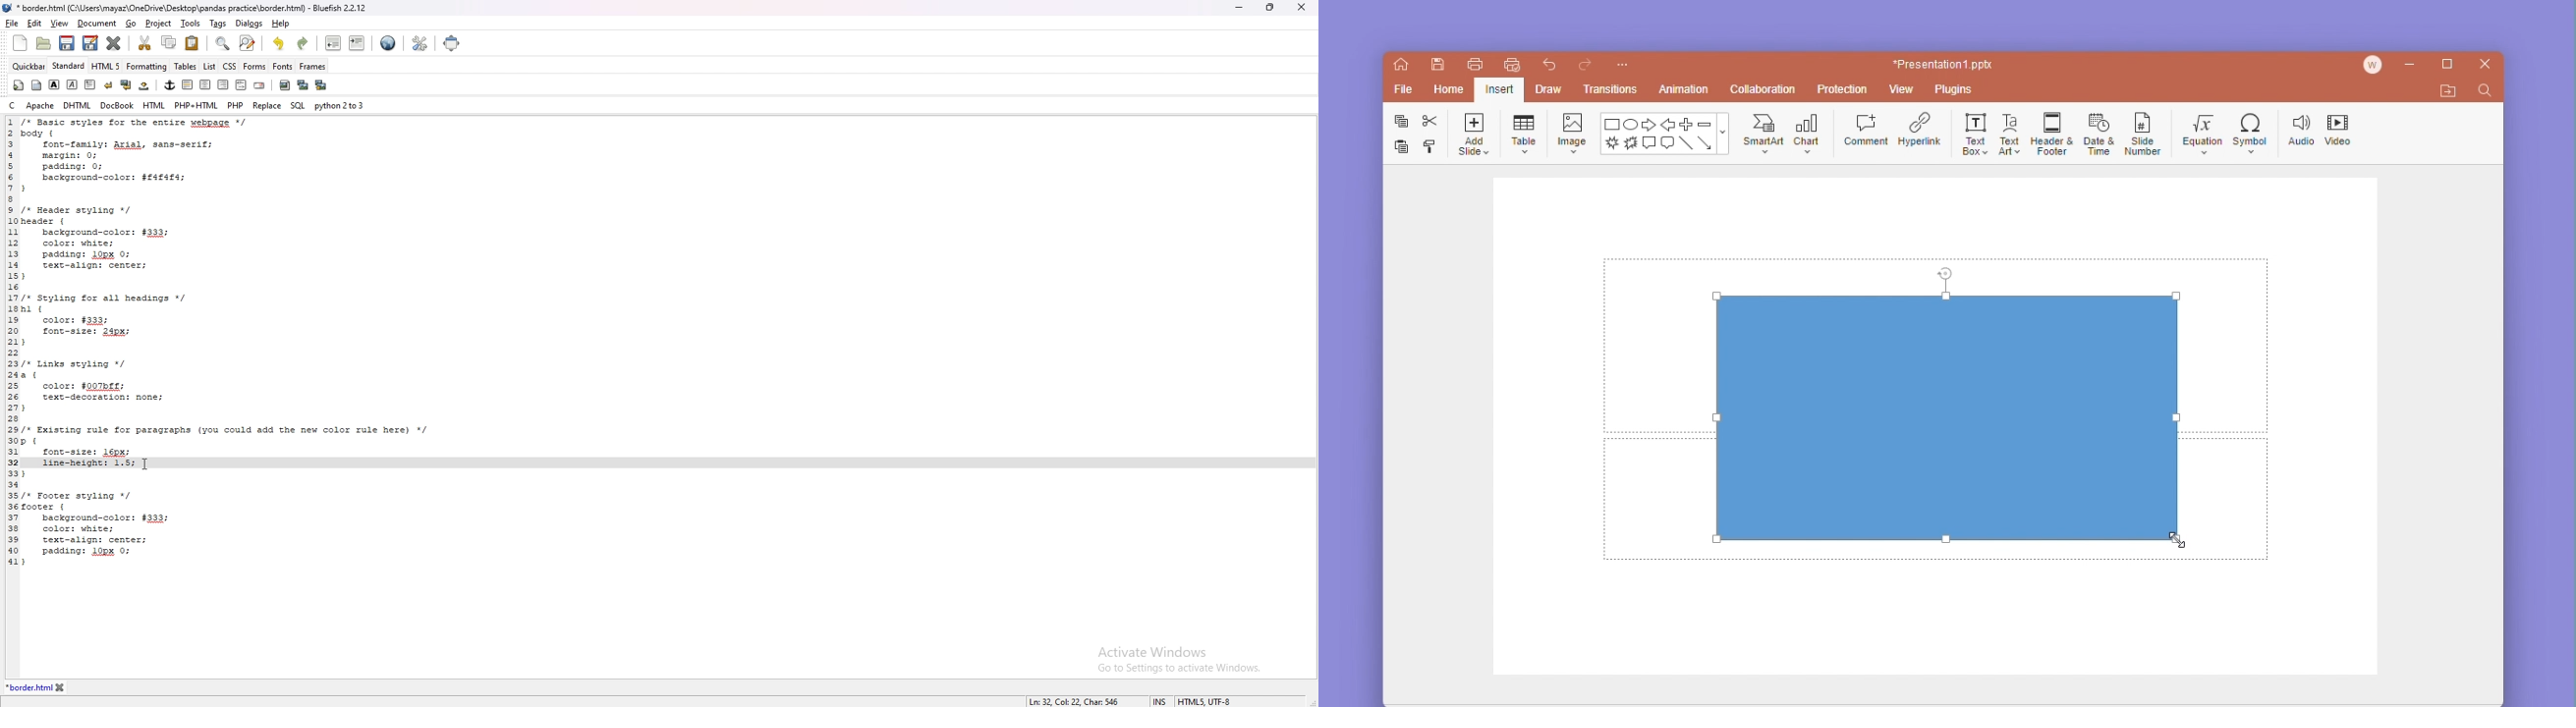 This screenshot has height=728, width=2576. I want to click on table, so click(1525, 132).